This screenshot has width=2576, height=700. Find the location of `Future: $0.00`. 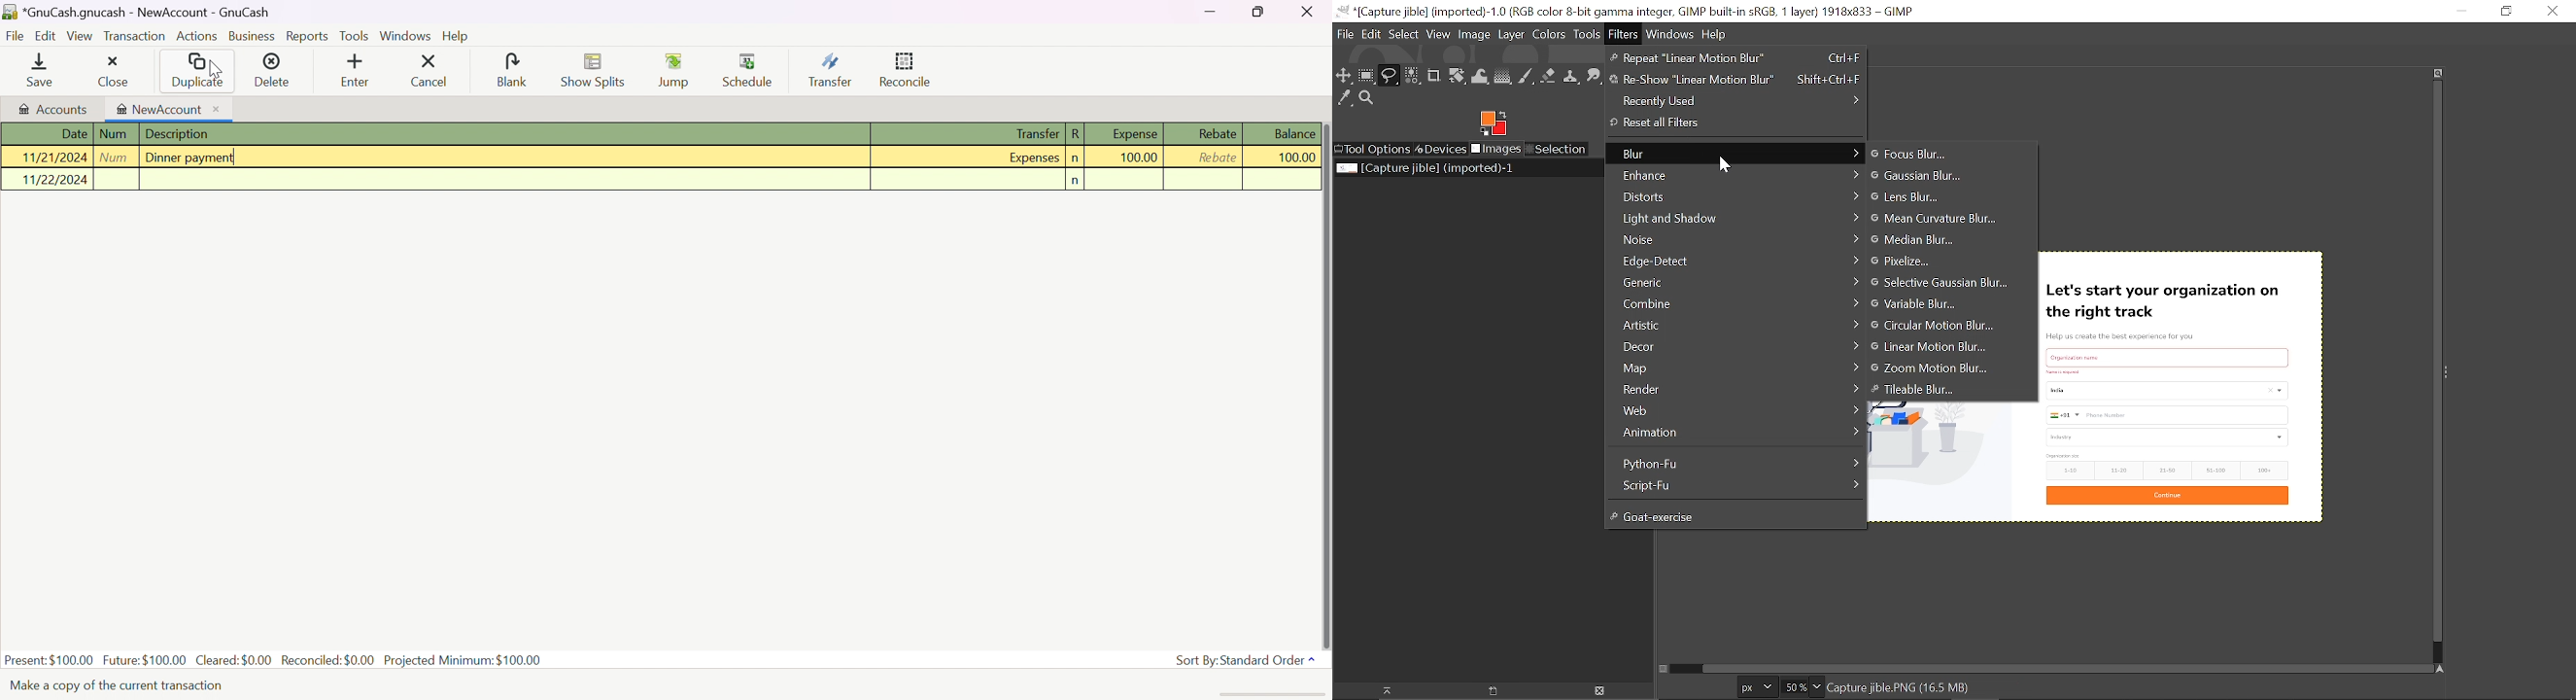

Future: $0.00 is located at coordinates (146, 658).